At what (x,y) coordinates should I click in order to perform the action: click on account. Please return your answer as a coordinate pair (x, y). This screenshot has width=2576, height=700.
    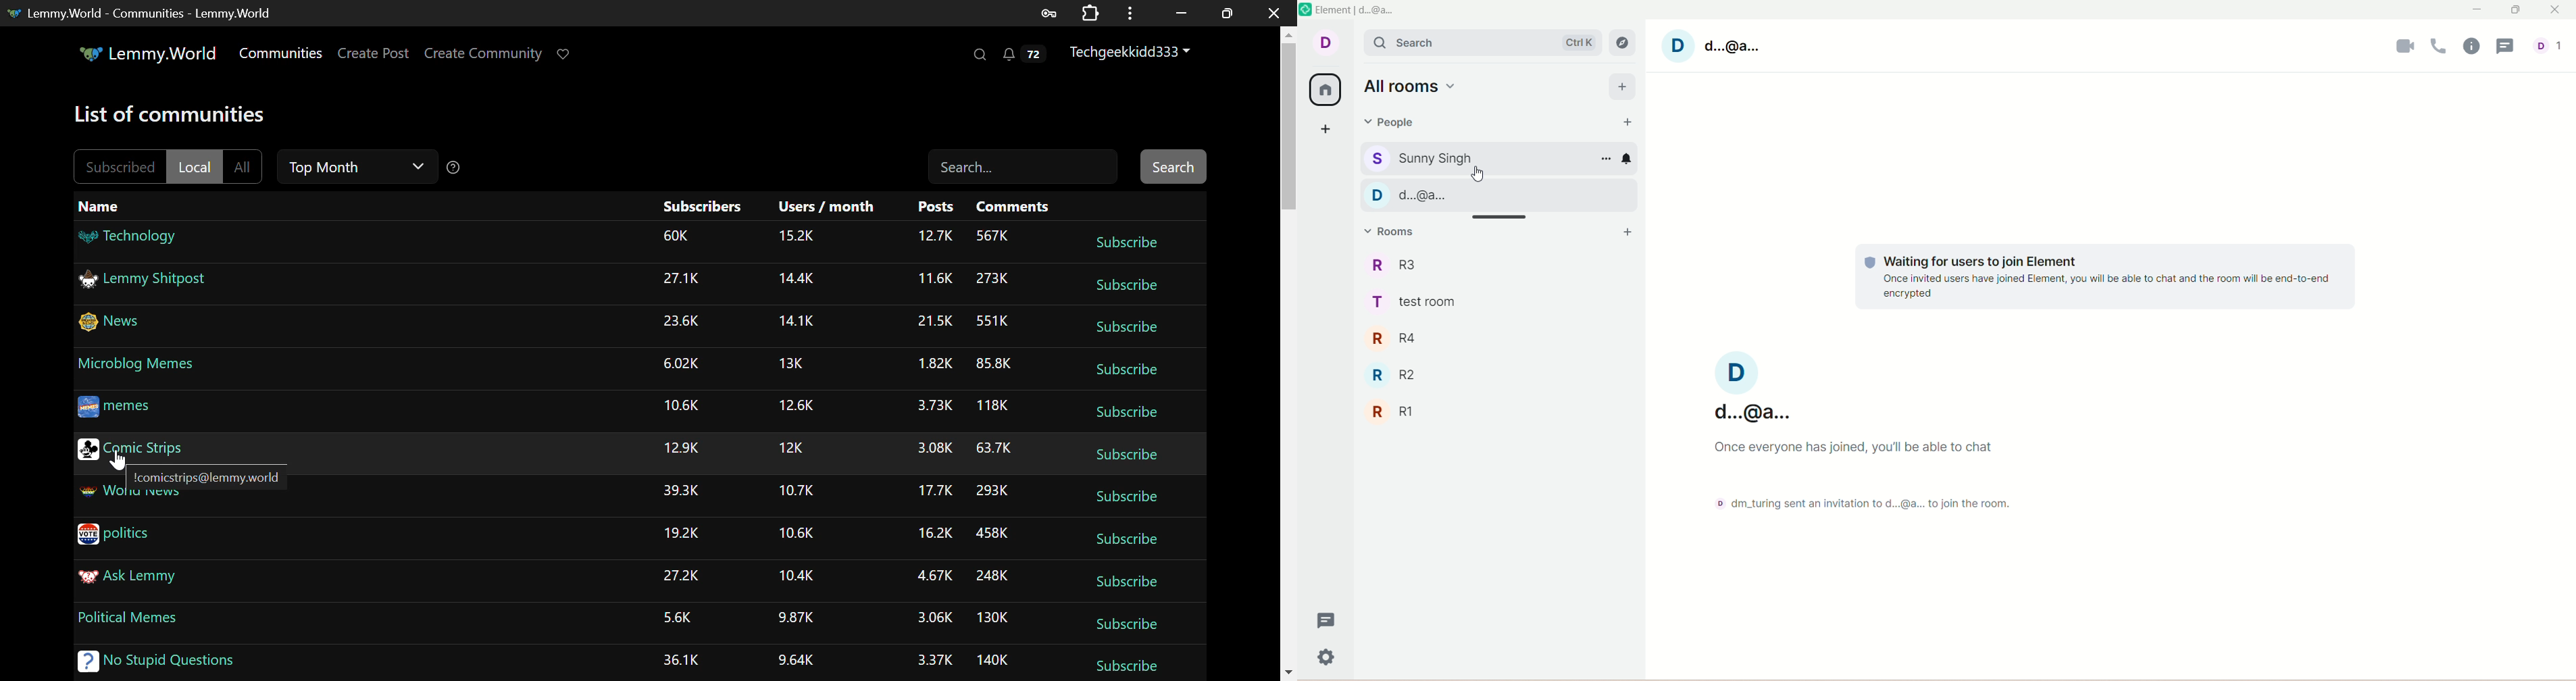
    Looking at the image, I should click on (1324, 43).